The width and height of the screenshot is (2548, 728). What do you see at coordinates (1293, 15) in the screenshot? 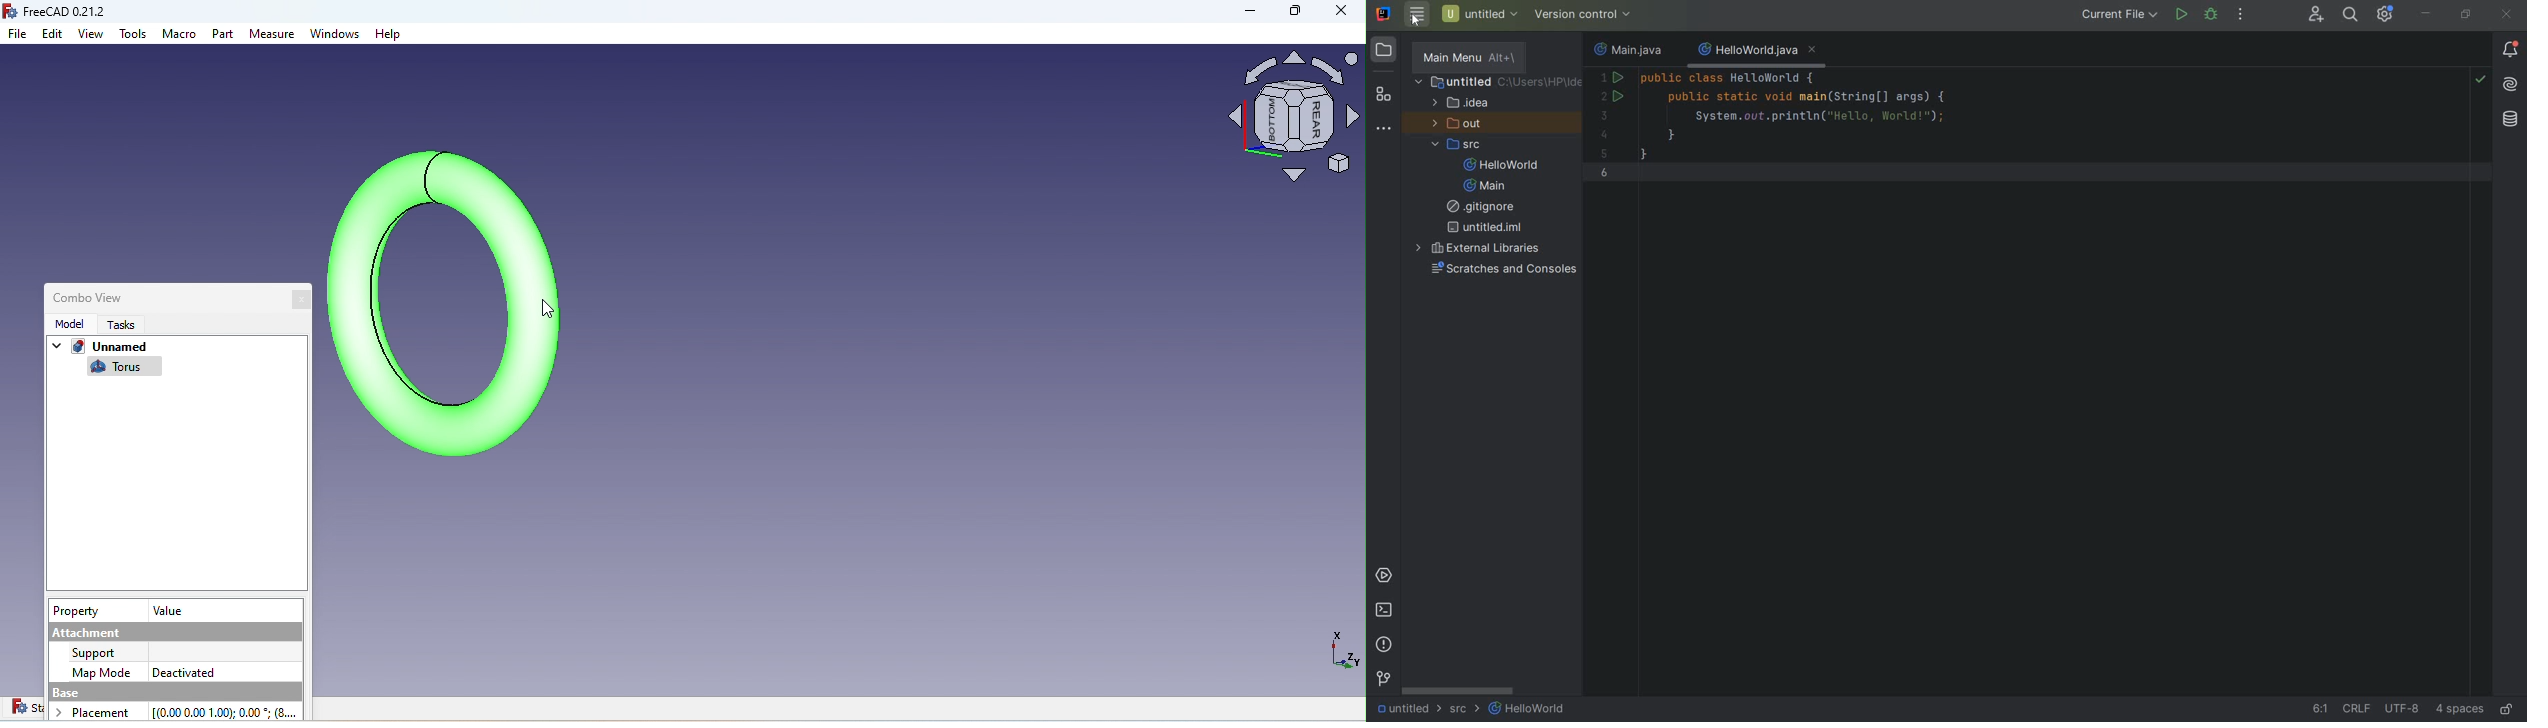
I see `Maximize` at bounding box center [1293, 15].